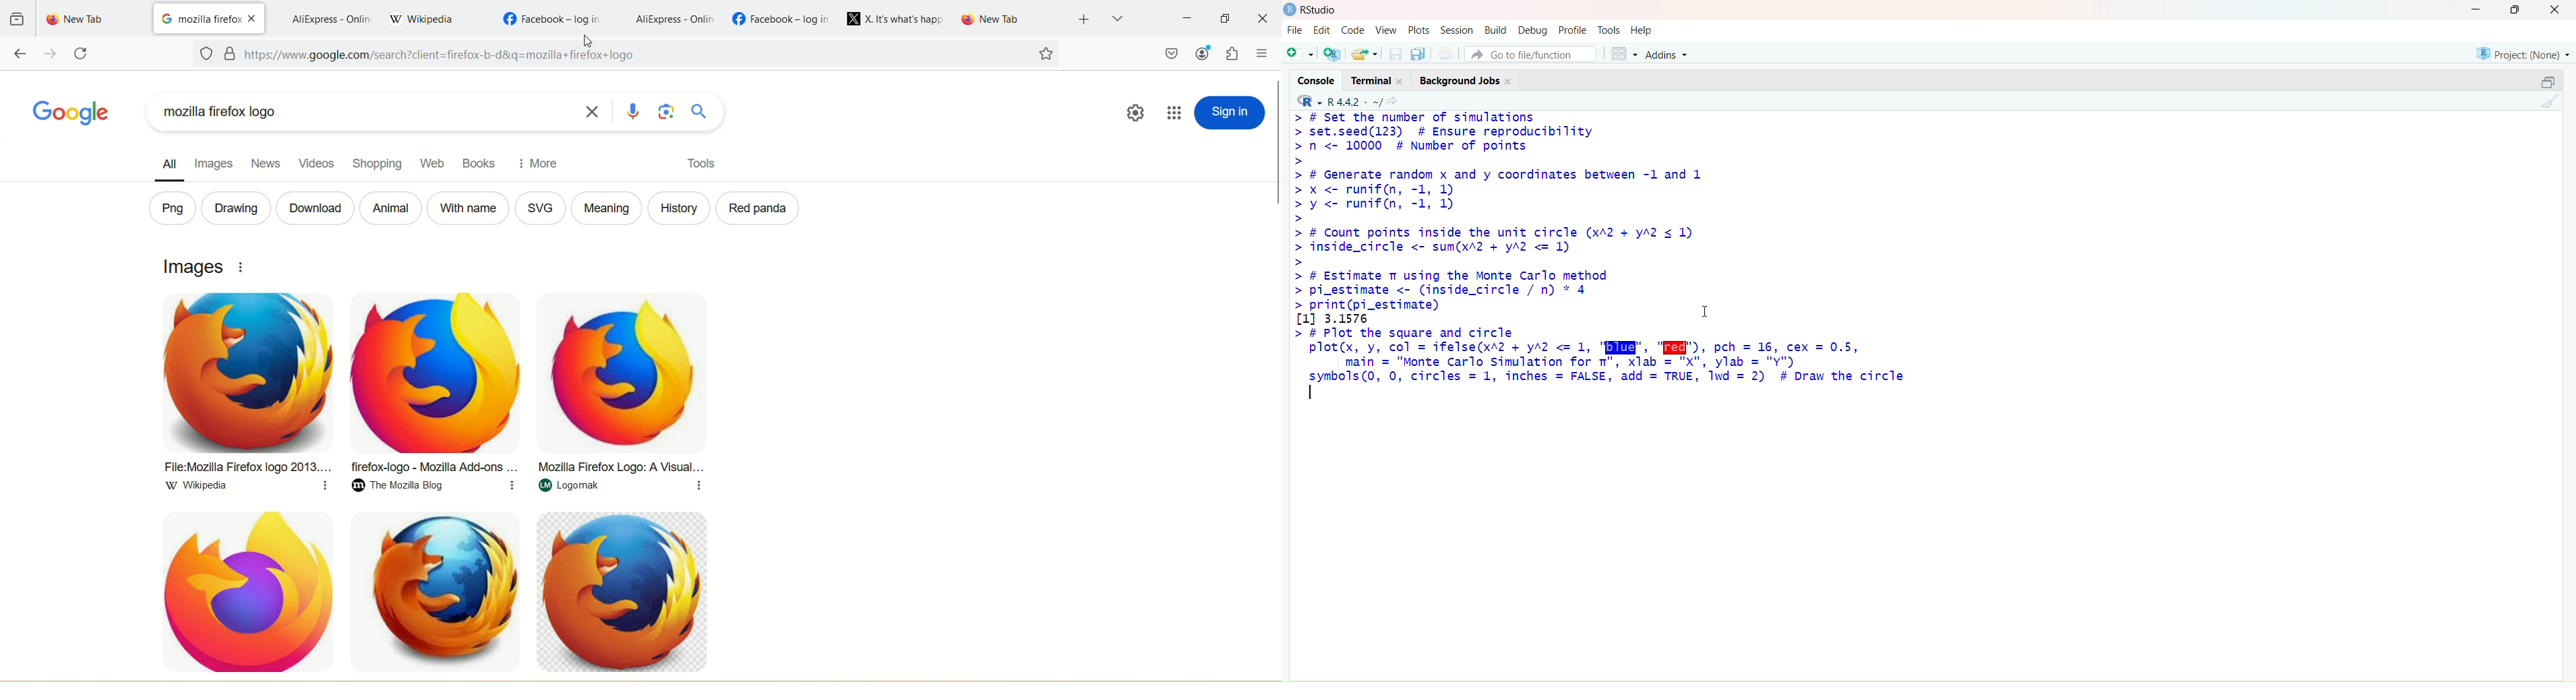 This screenshot has width=2576, height=700. Describe the element at coordinates (1419, 52) in the screenshot. I see `Save all open documents (Ctrl + Alt + S)` at that location.